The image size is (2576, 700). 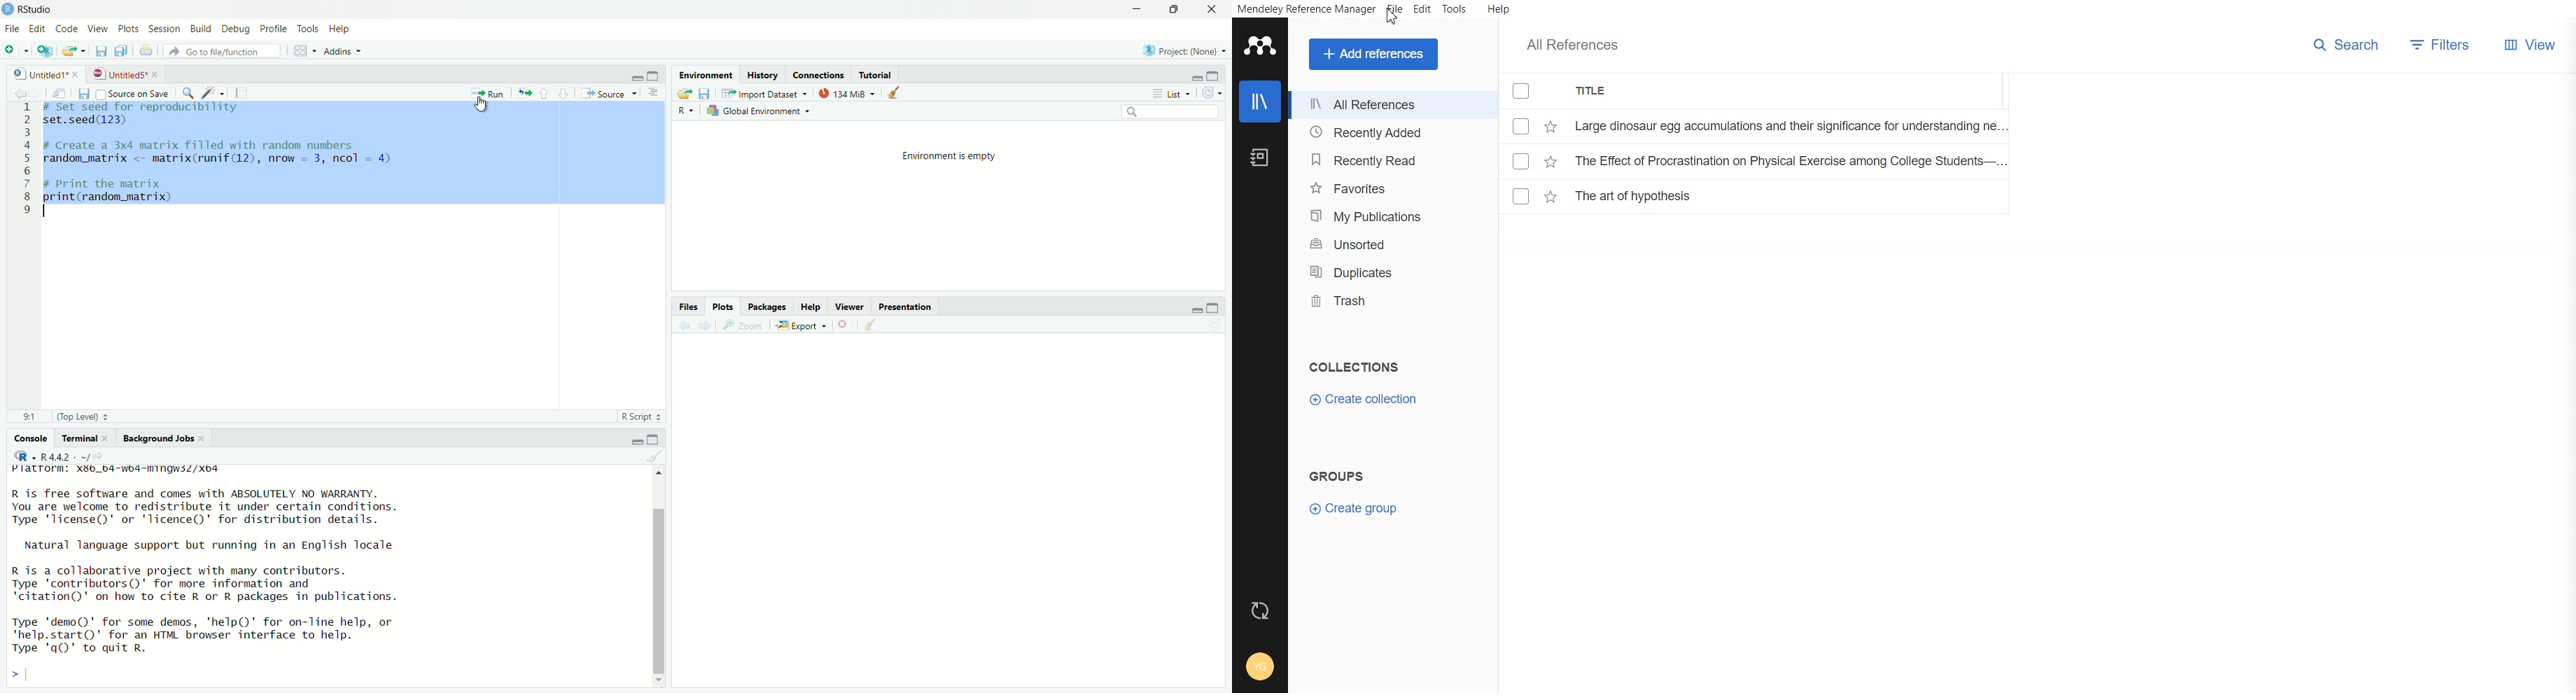 I want to click on 91 (Top Level) =, so click(x=67, y=415).